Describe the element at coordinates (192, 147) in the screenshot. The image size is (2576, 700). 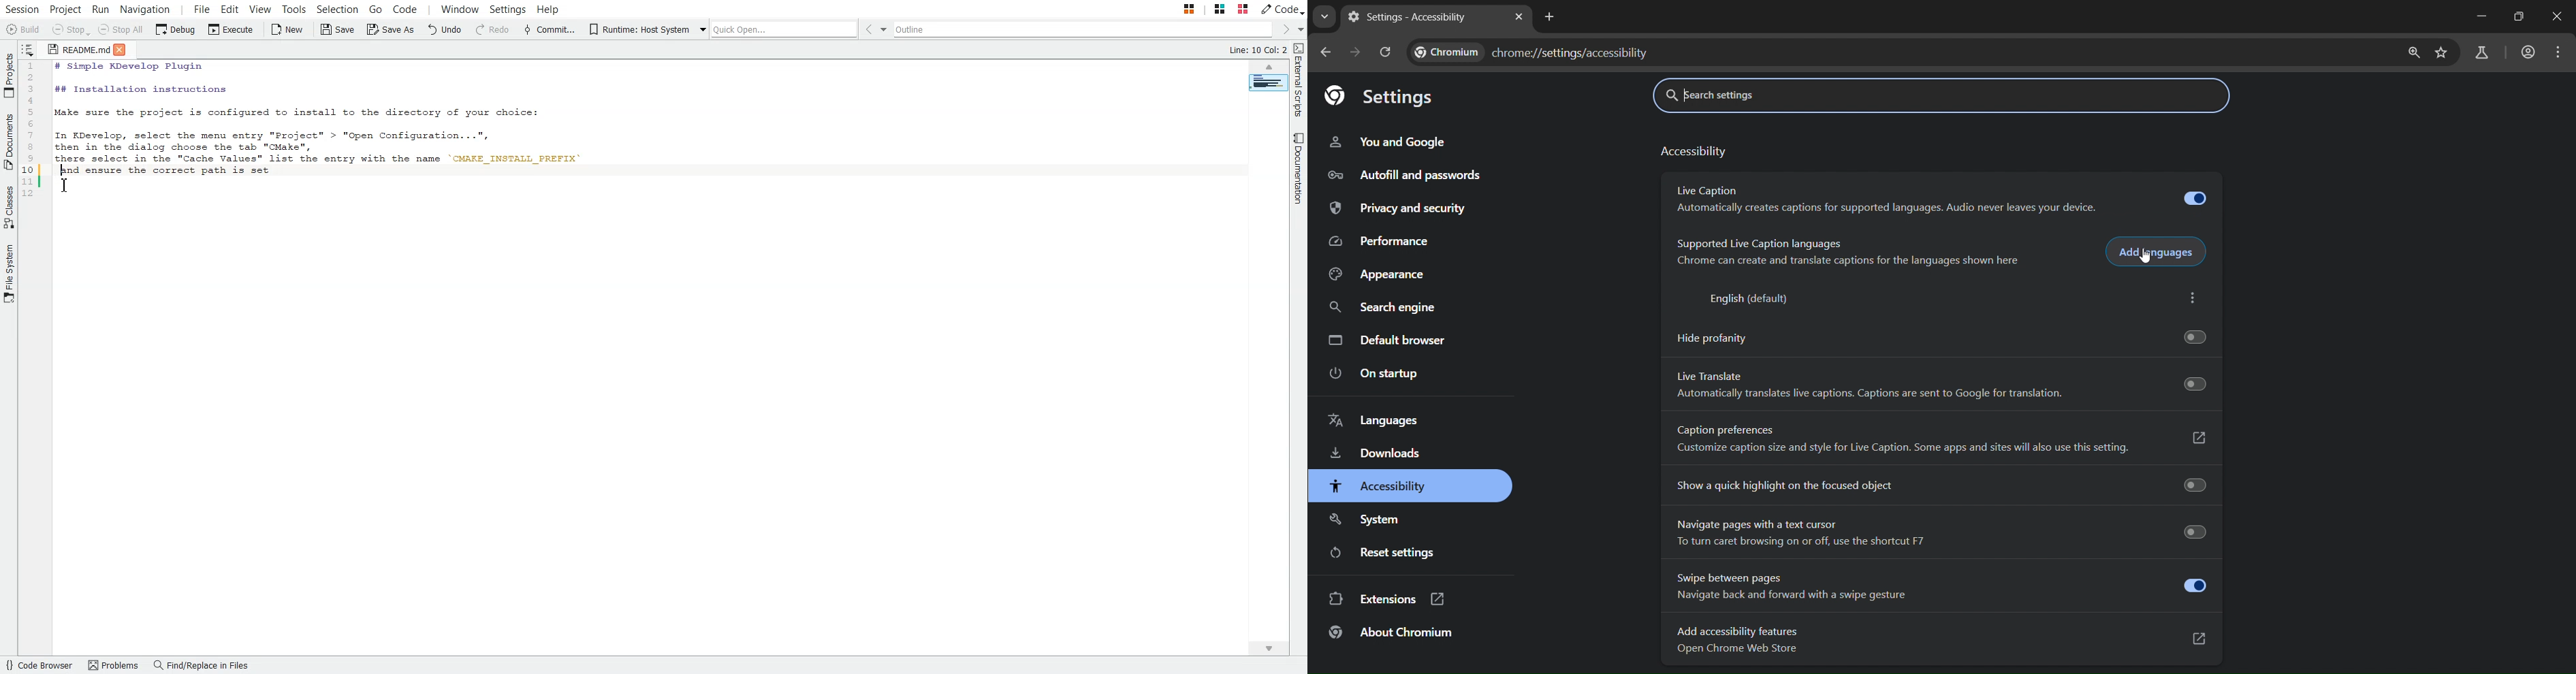
I see `then in the dialog choose the tab "CMake",` at that location.